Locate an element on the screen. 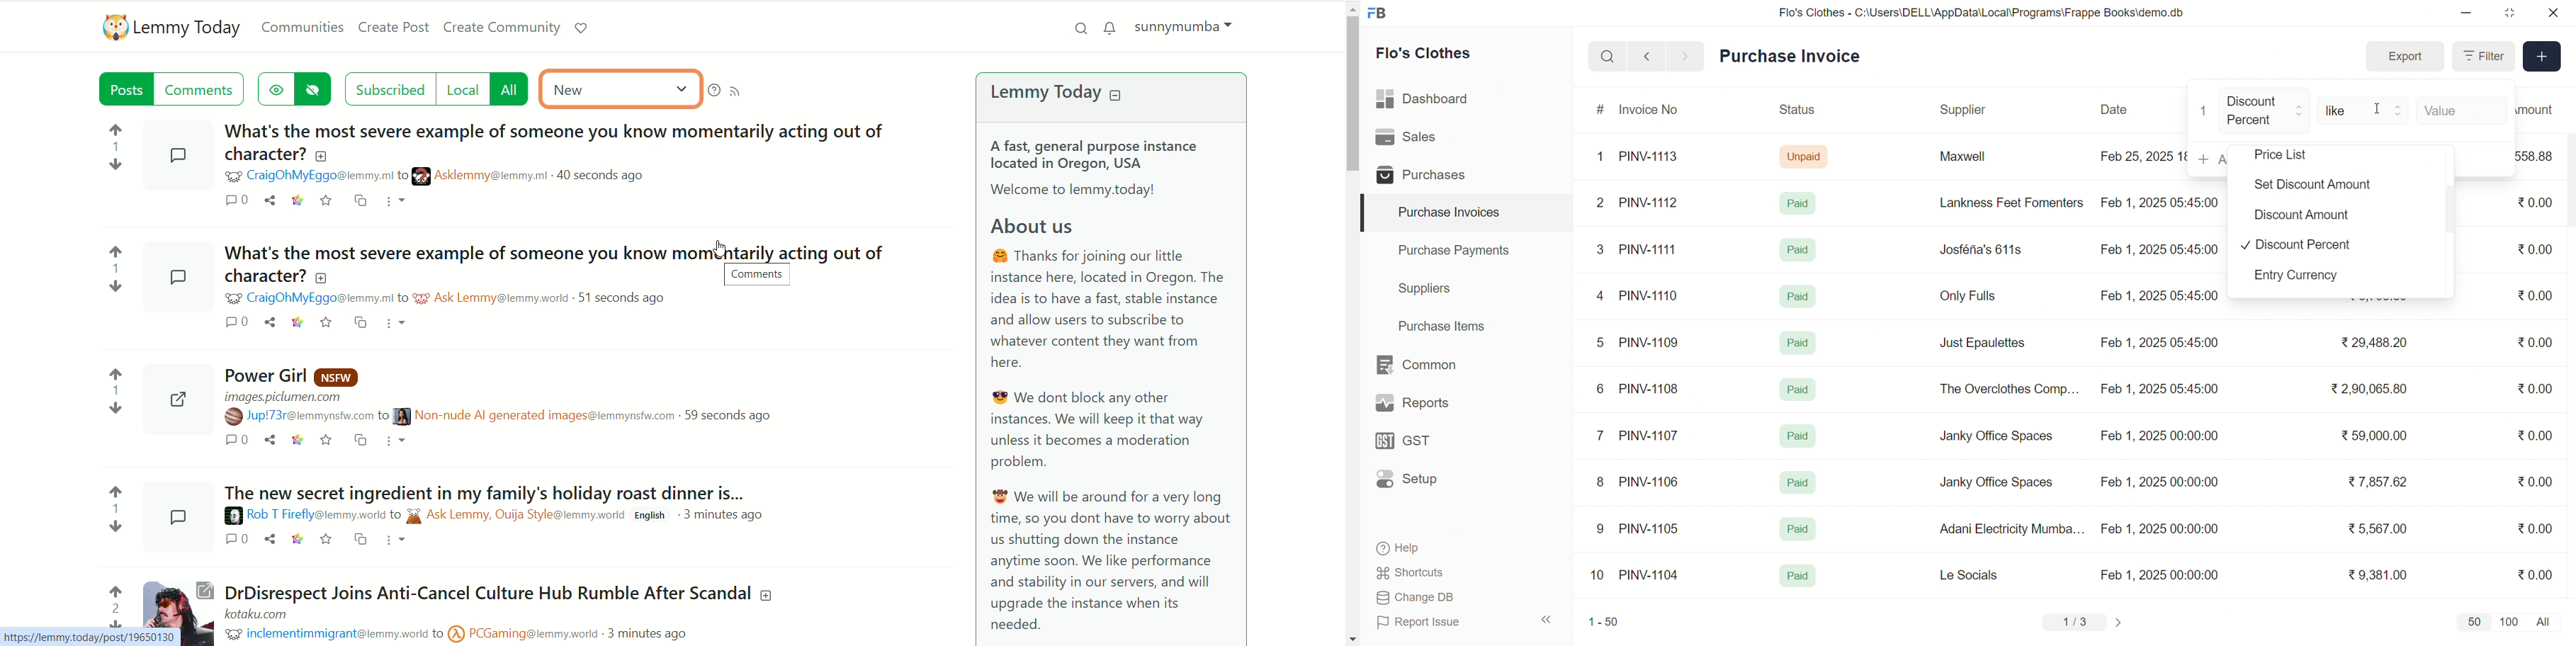 The image size is (2576, 672). PINV-1108 is located at coordinates (1650, 389).